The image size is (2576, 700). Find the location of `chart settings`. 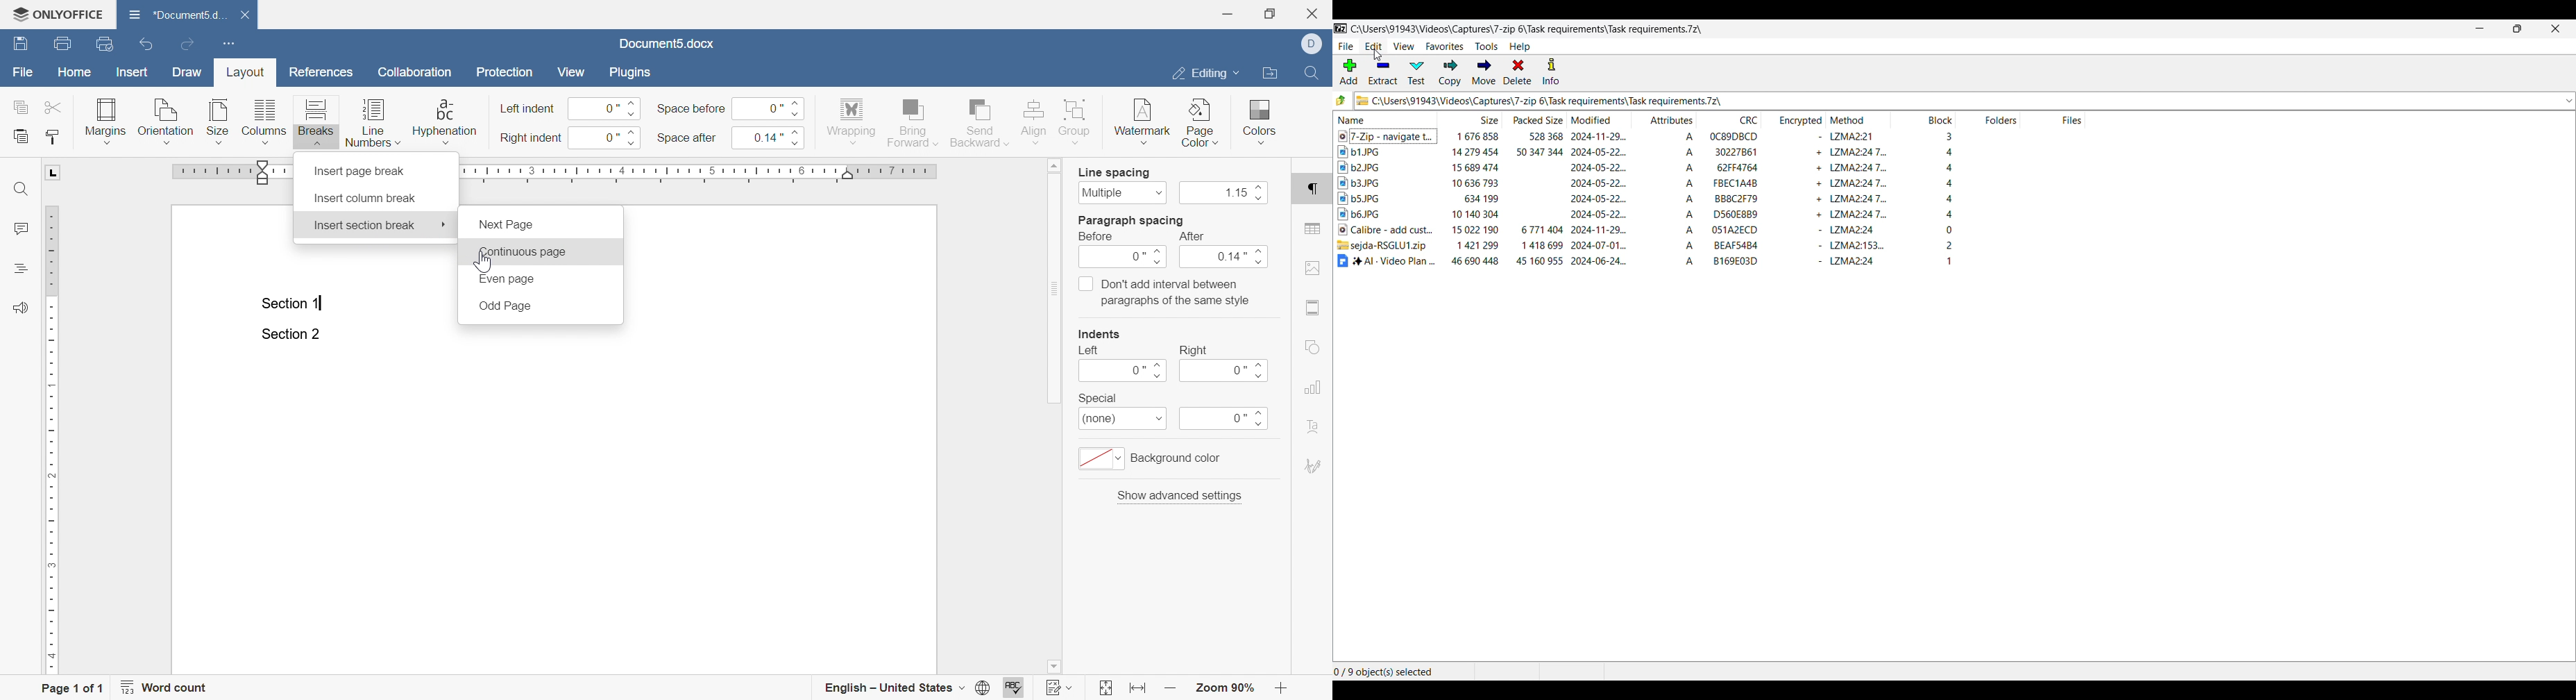

chart settings is located at coordinates (1311, 387).